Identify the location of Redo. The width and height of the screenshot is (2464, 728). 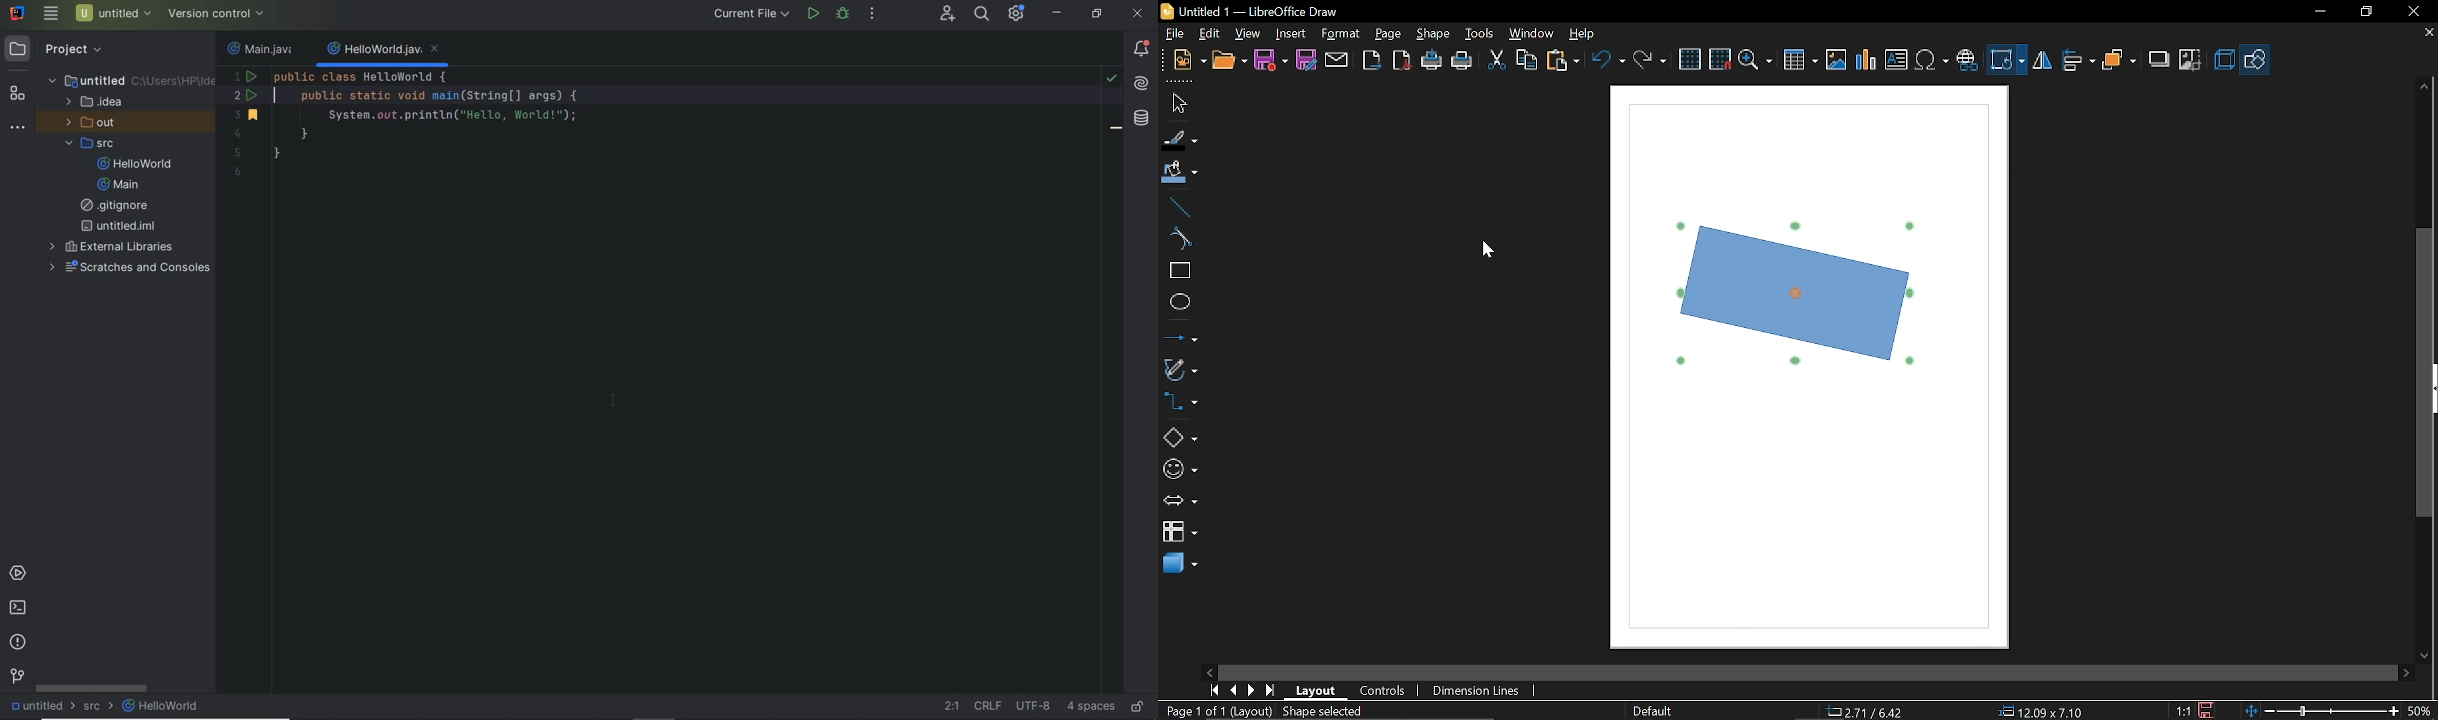
(1648, 59).